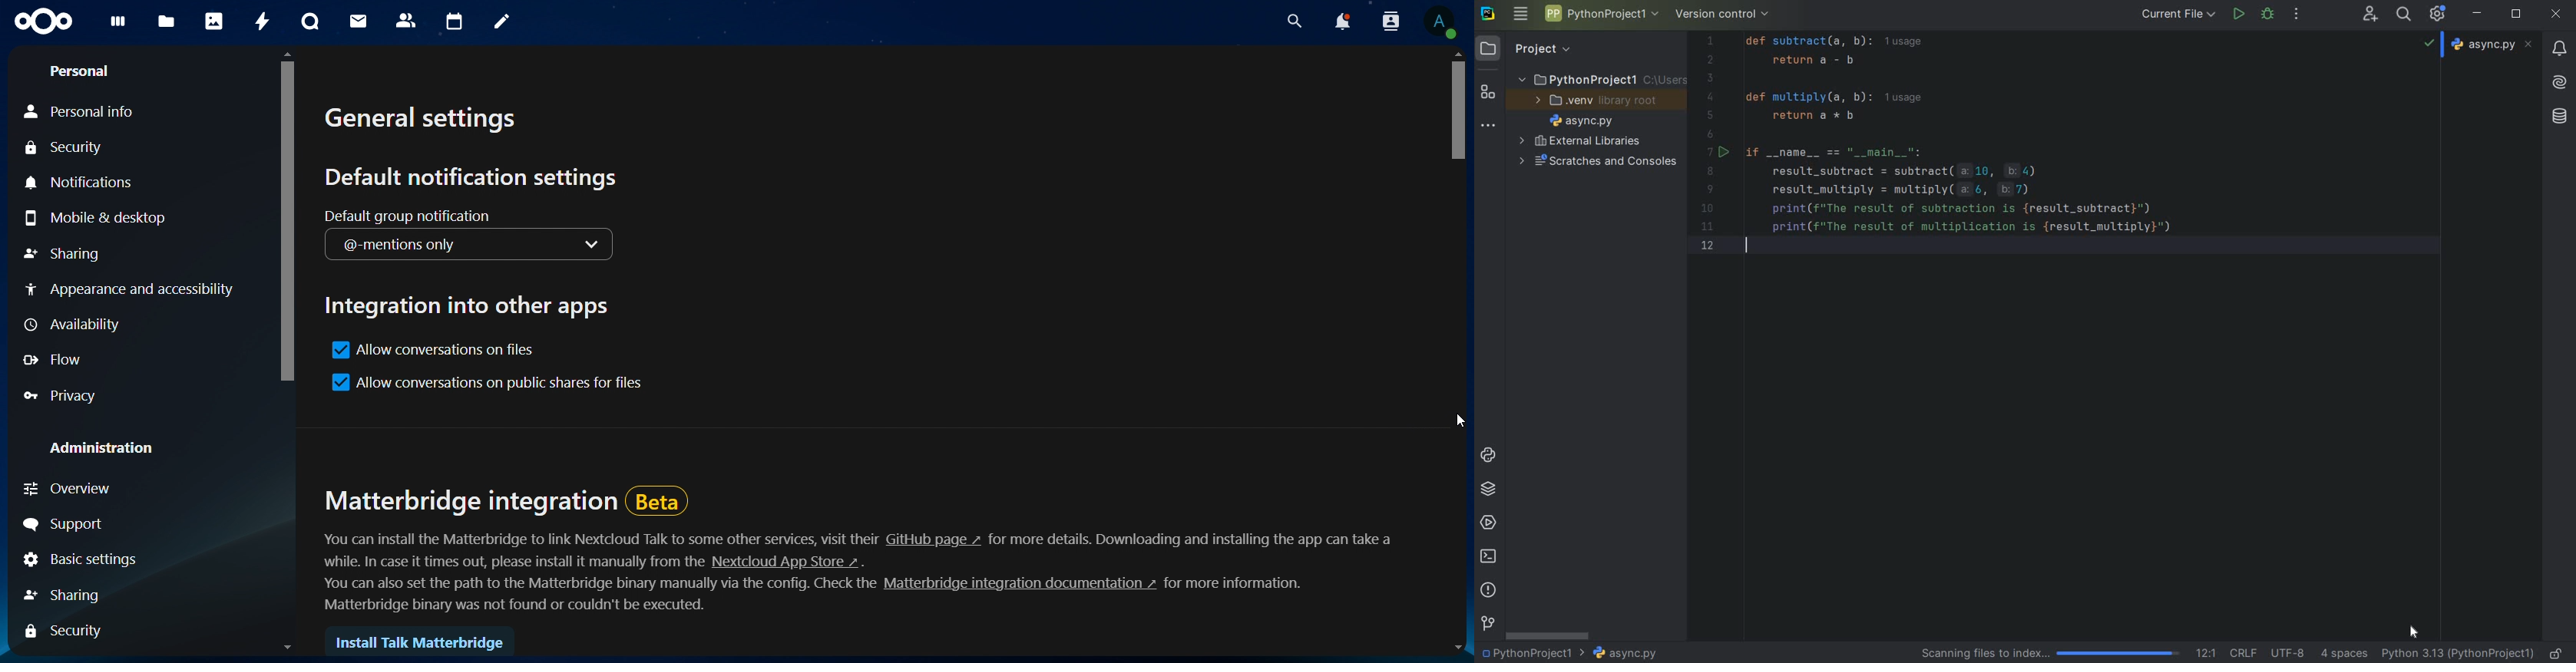  Describe the element at coordinates (81, 560) in the screenshot. I see `Basic settings` at that location.